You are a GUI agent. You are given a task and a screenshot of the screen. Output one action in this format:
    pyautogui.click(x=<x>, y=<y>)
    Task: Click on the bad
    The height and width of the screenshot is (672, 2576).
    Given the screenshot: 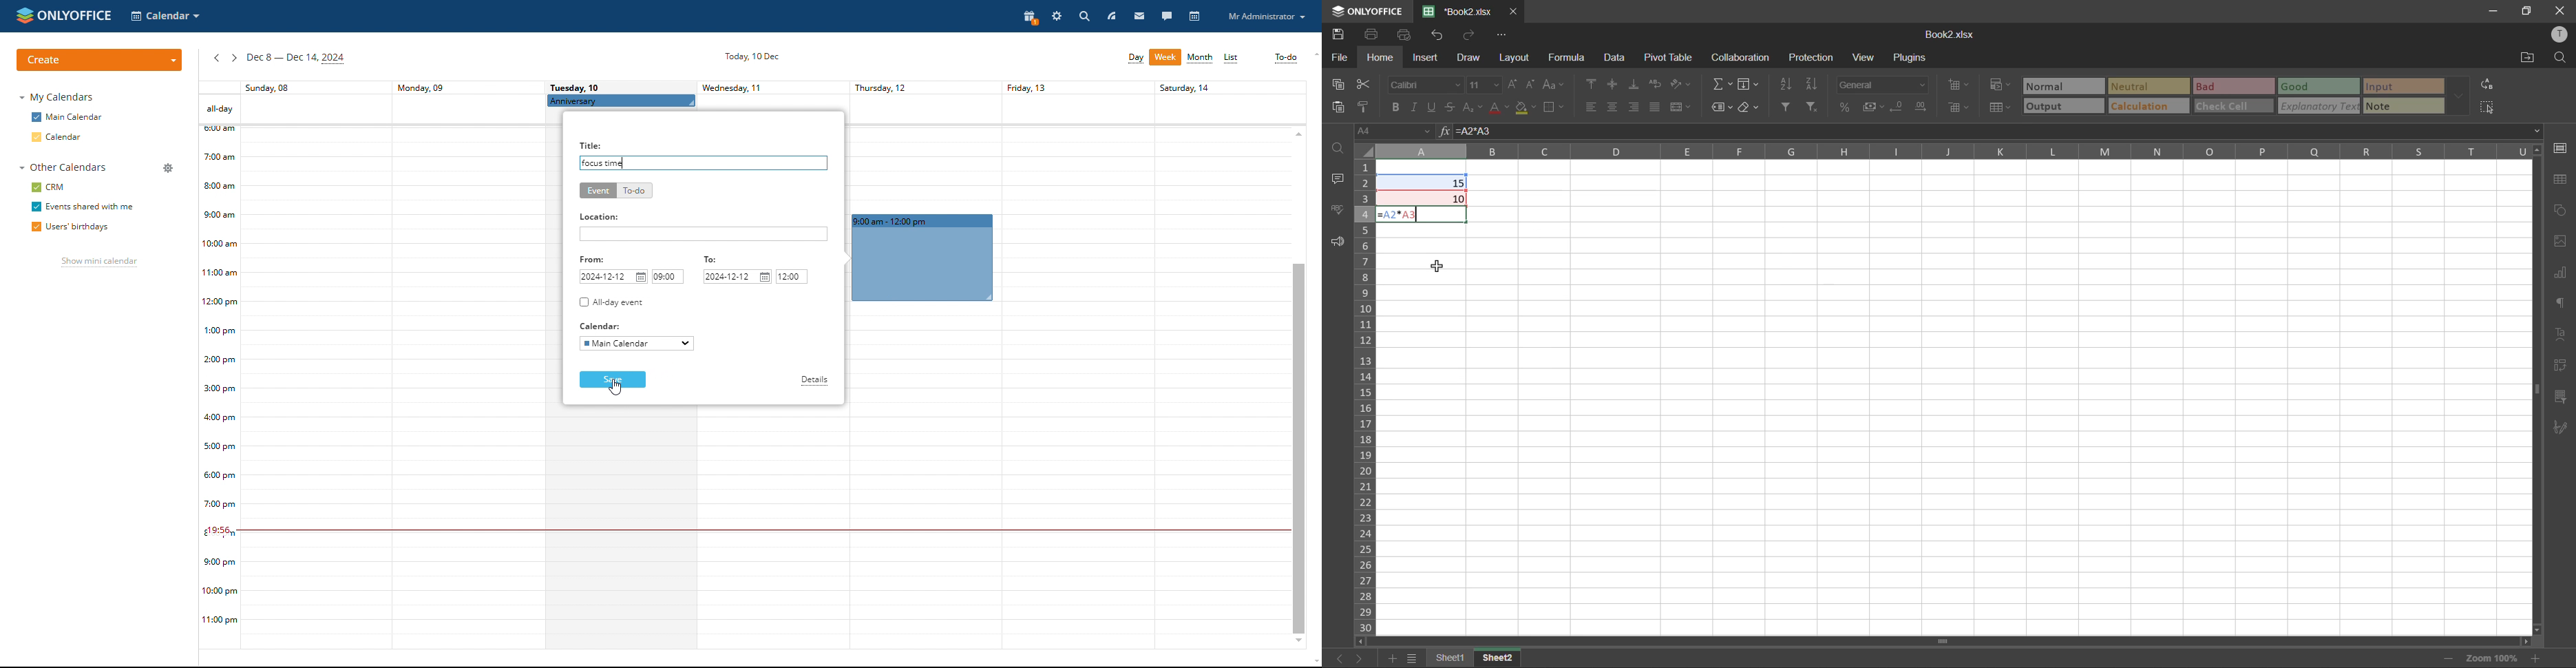 What is the action you would take?
    pyautogui.click(x=2233, y=86)
    